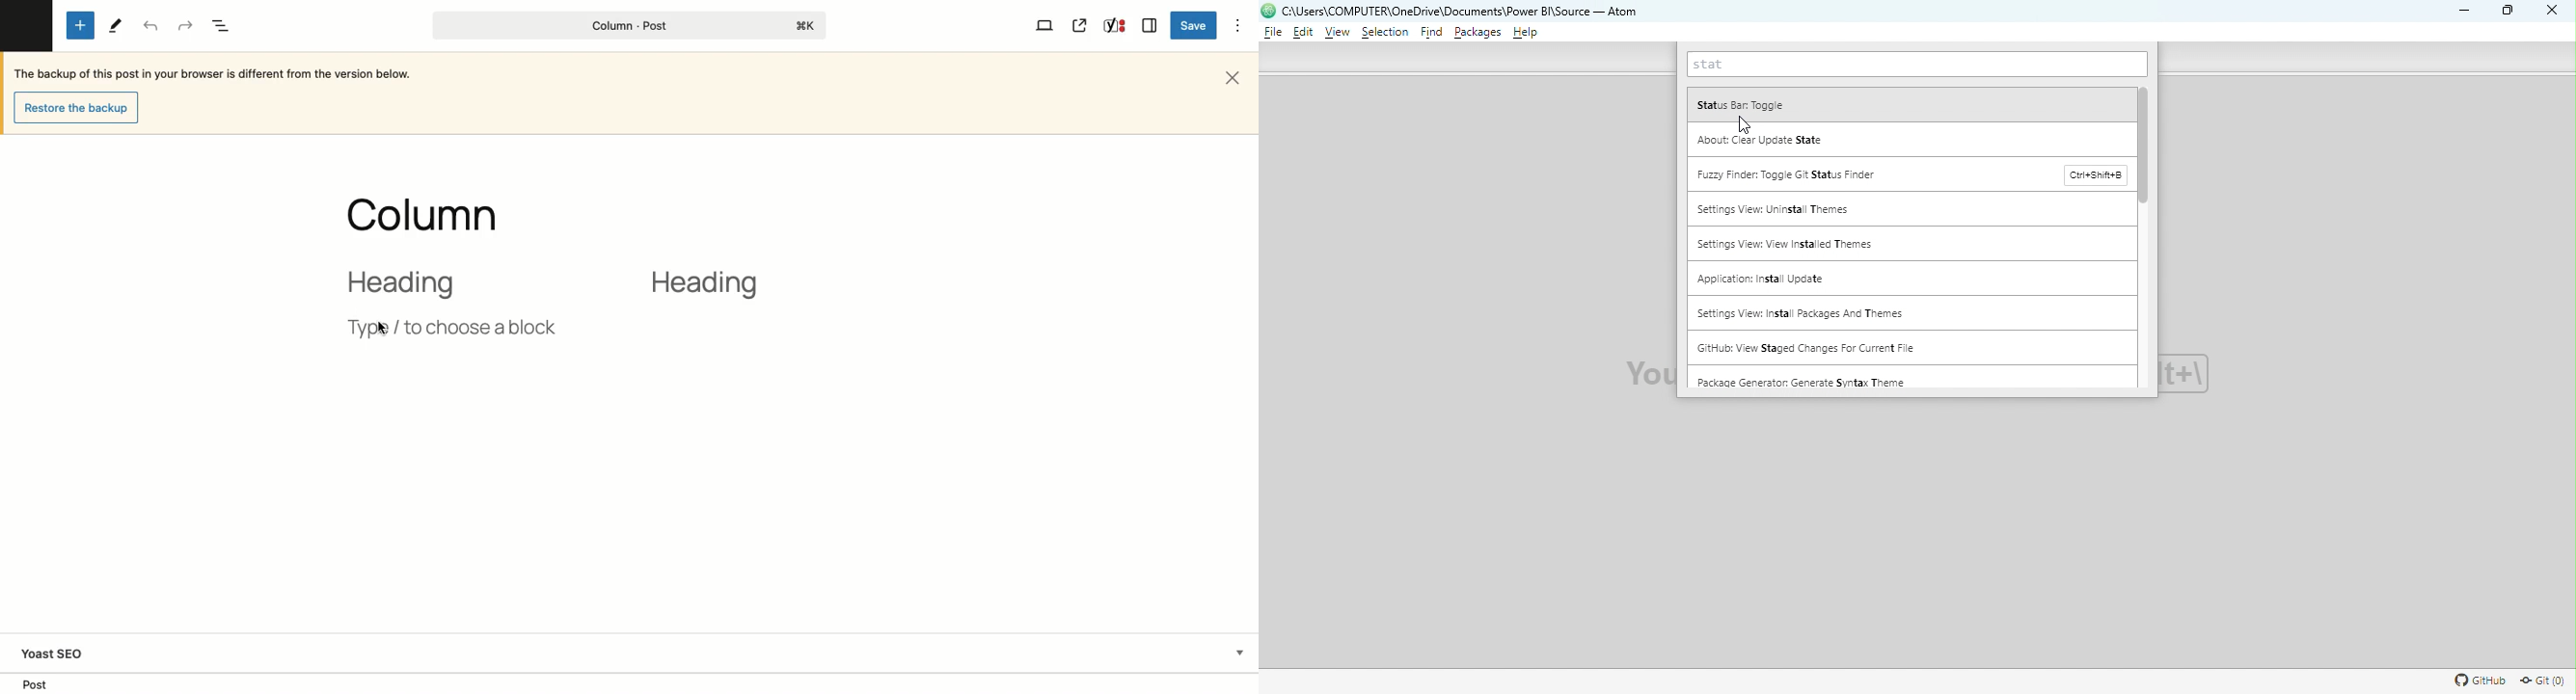 This screenshot has height=700, width=2576. Describe the element at coordinates (450, 328) in the screenshot. I see `Type / choose a block` at that location.